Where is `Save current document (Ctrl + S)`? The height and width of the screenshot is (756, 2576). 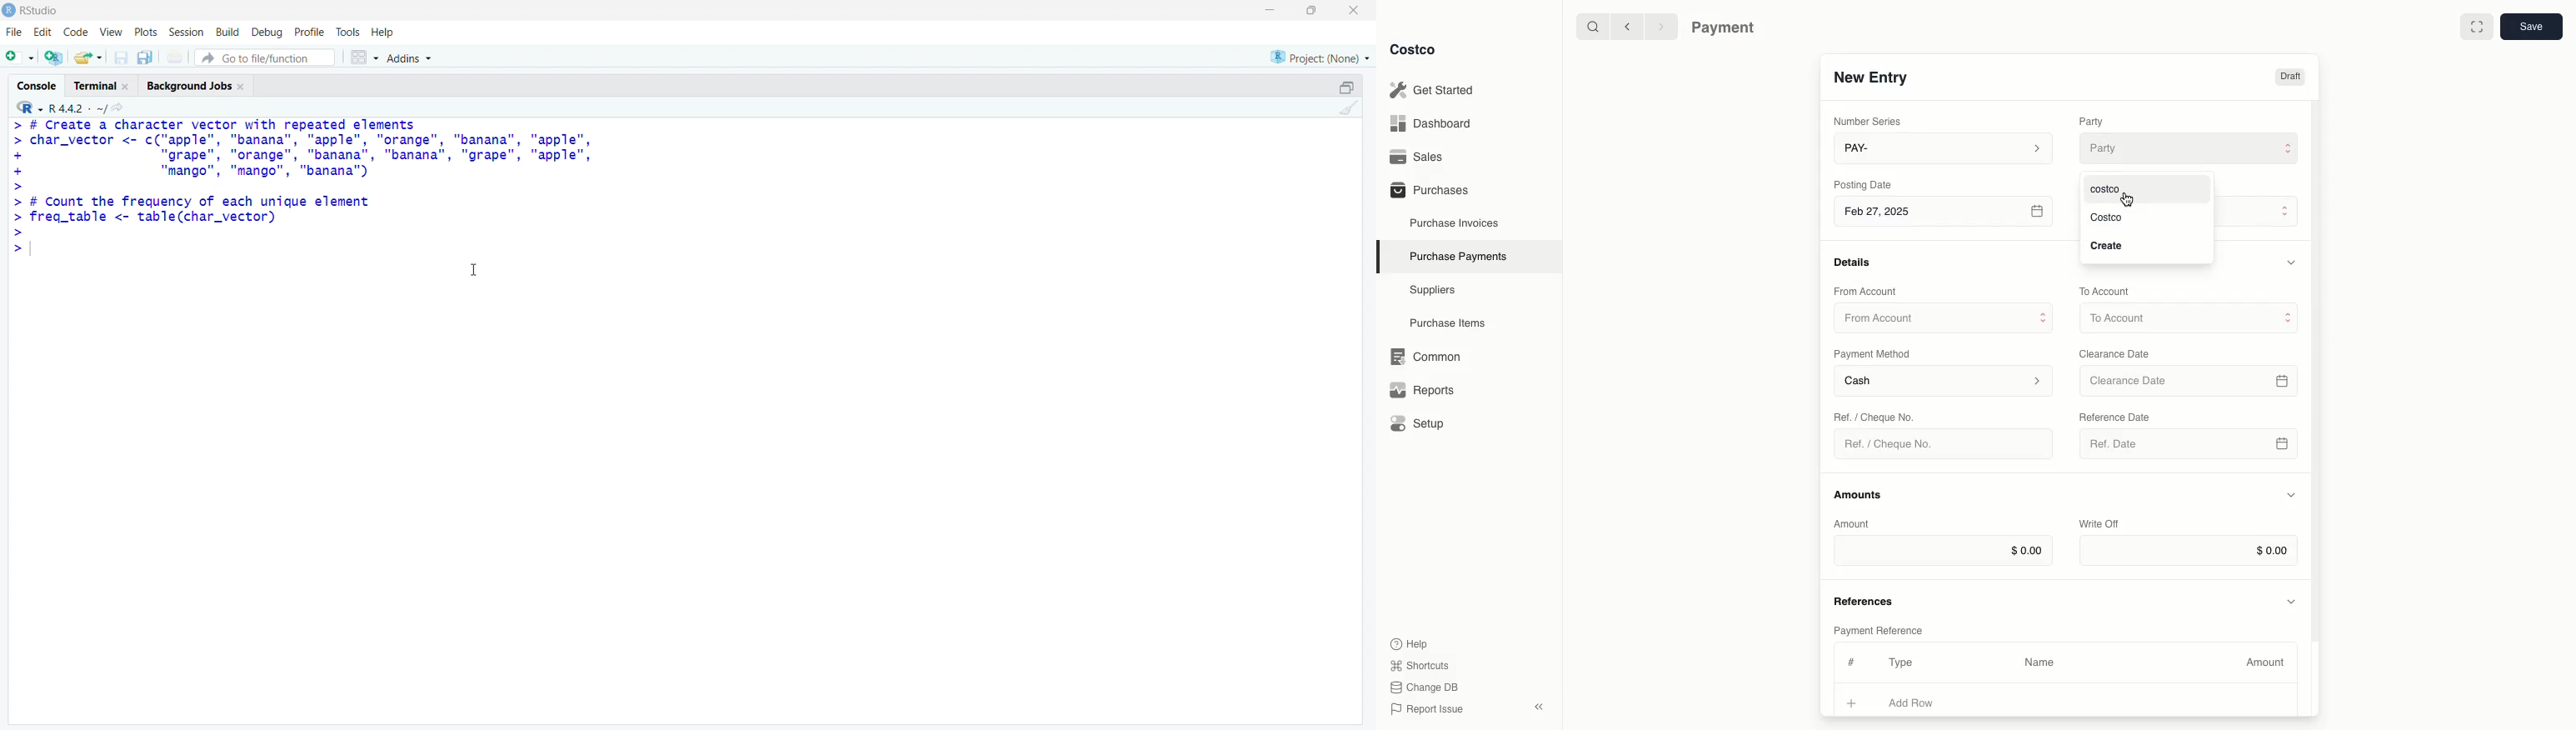
Save current document (Ctrl + S) is located at coordinates (120, 57).